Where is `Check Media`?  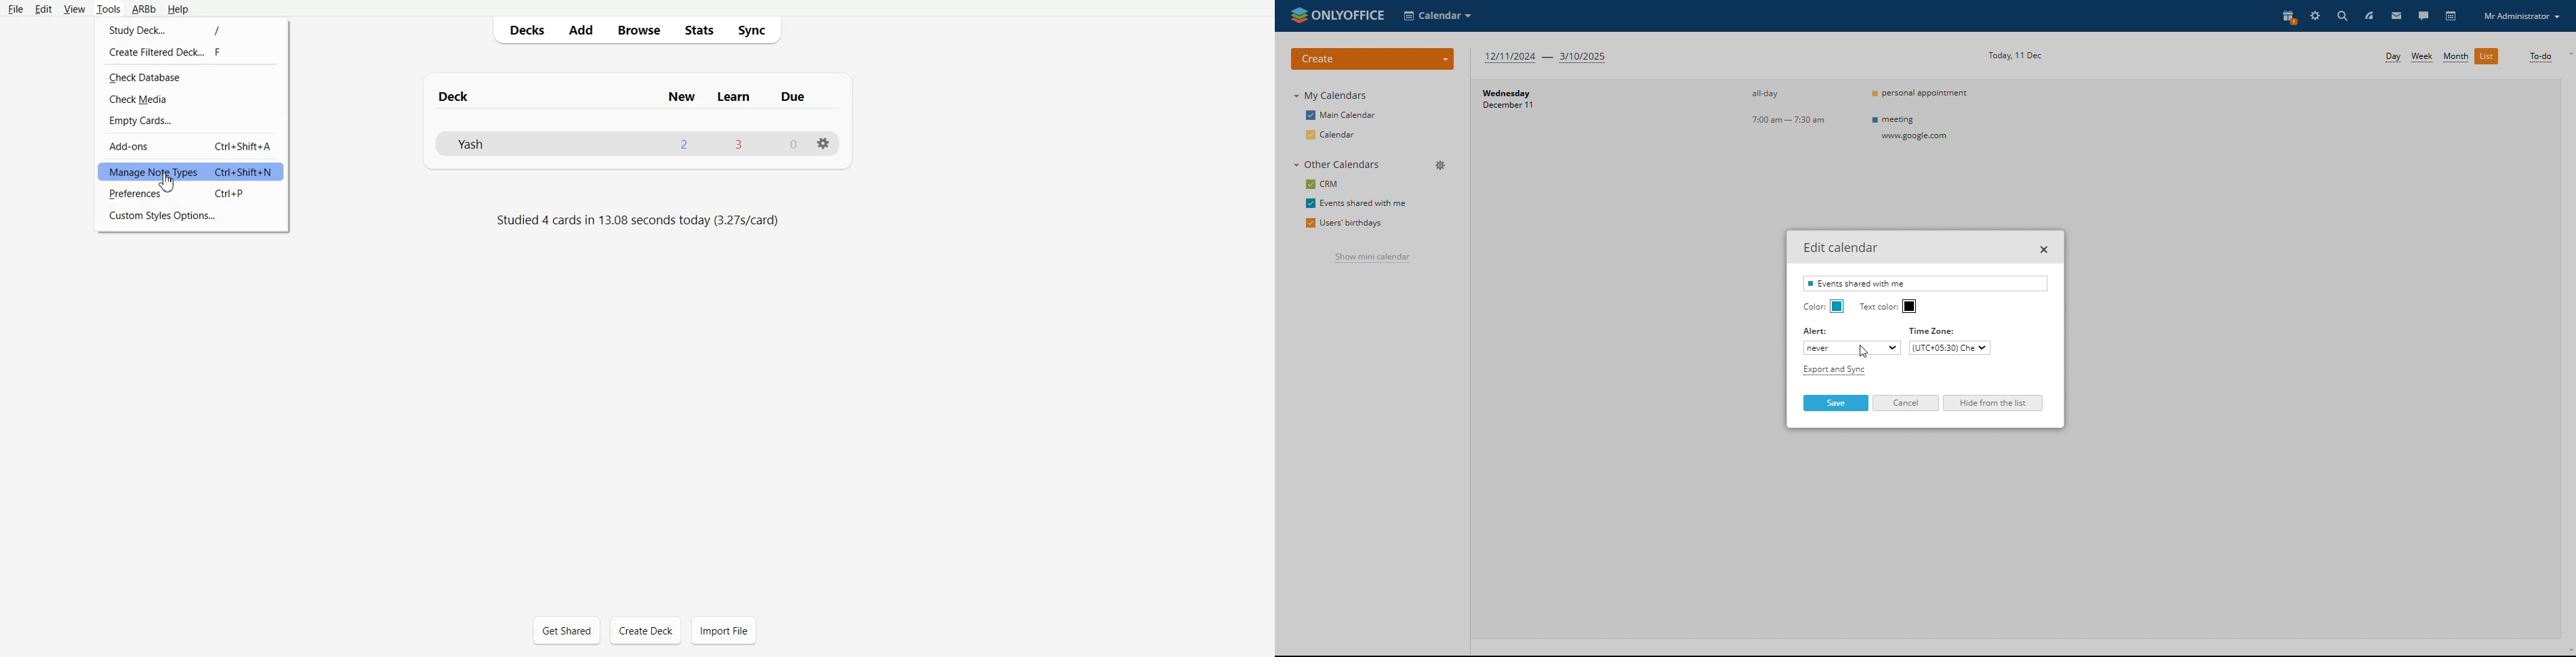
Check Media is located at coordinates (192, 98).